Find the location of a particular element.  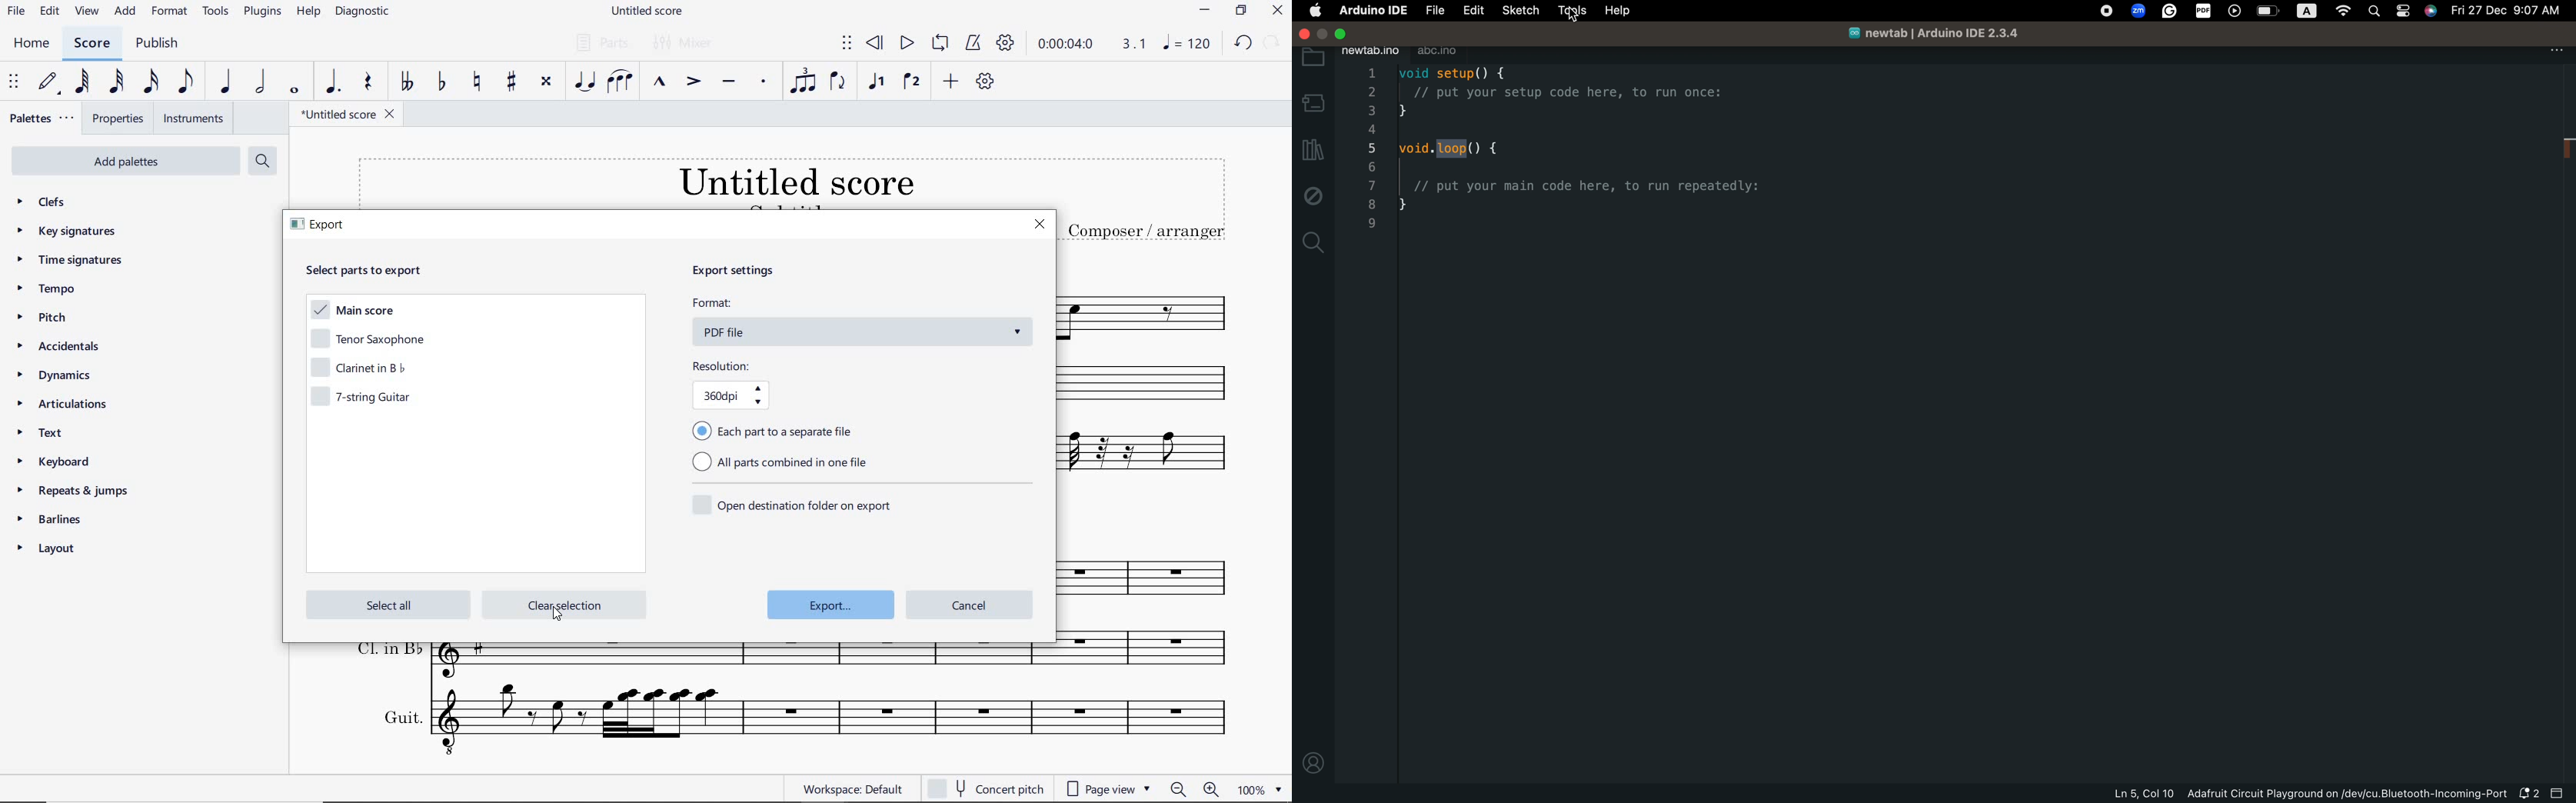

TIE is located at coordinates (582, 81).